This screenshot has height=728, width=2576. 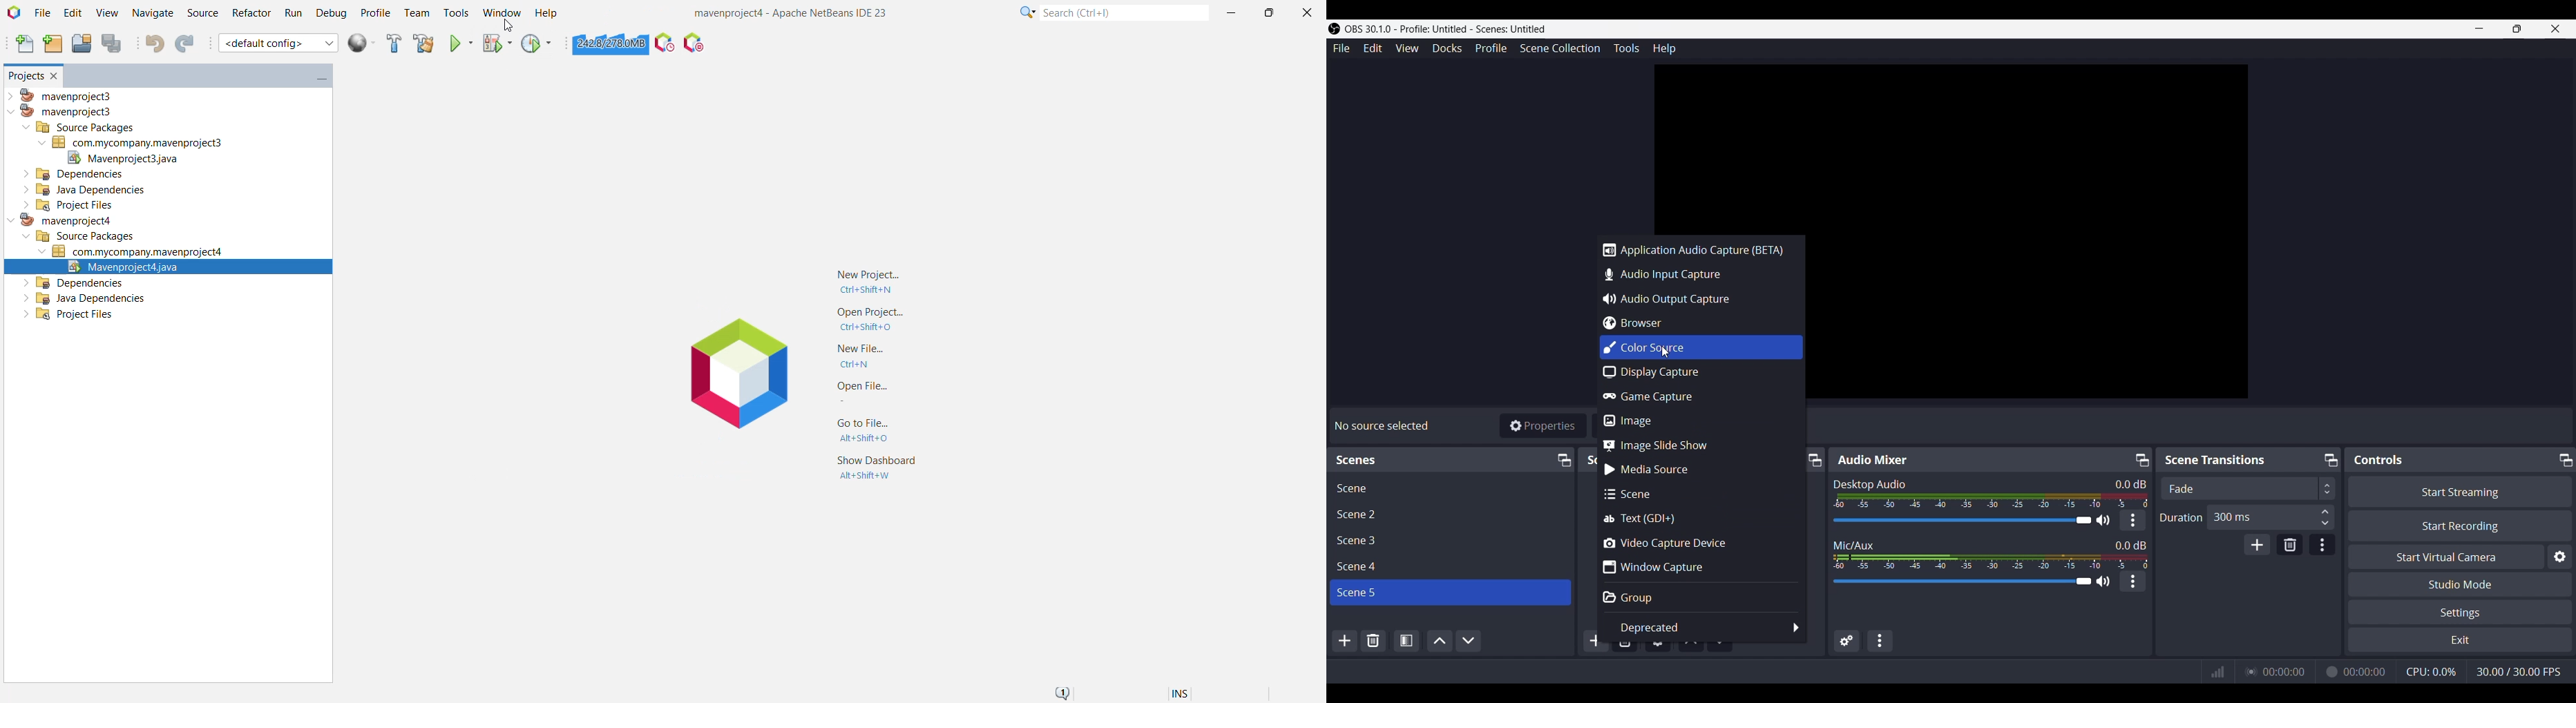 I want to click on Sound Indicator, so click(x=1989, y=561).